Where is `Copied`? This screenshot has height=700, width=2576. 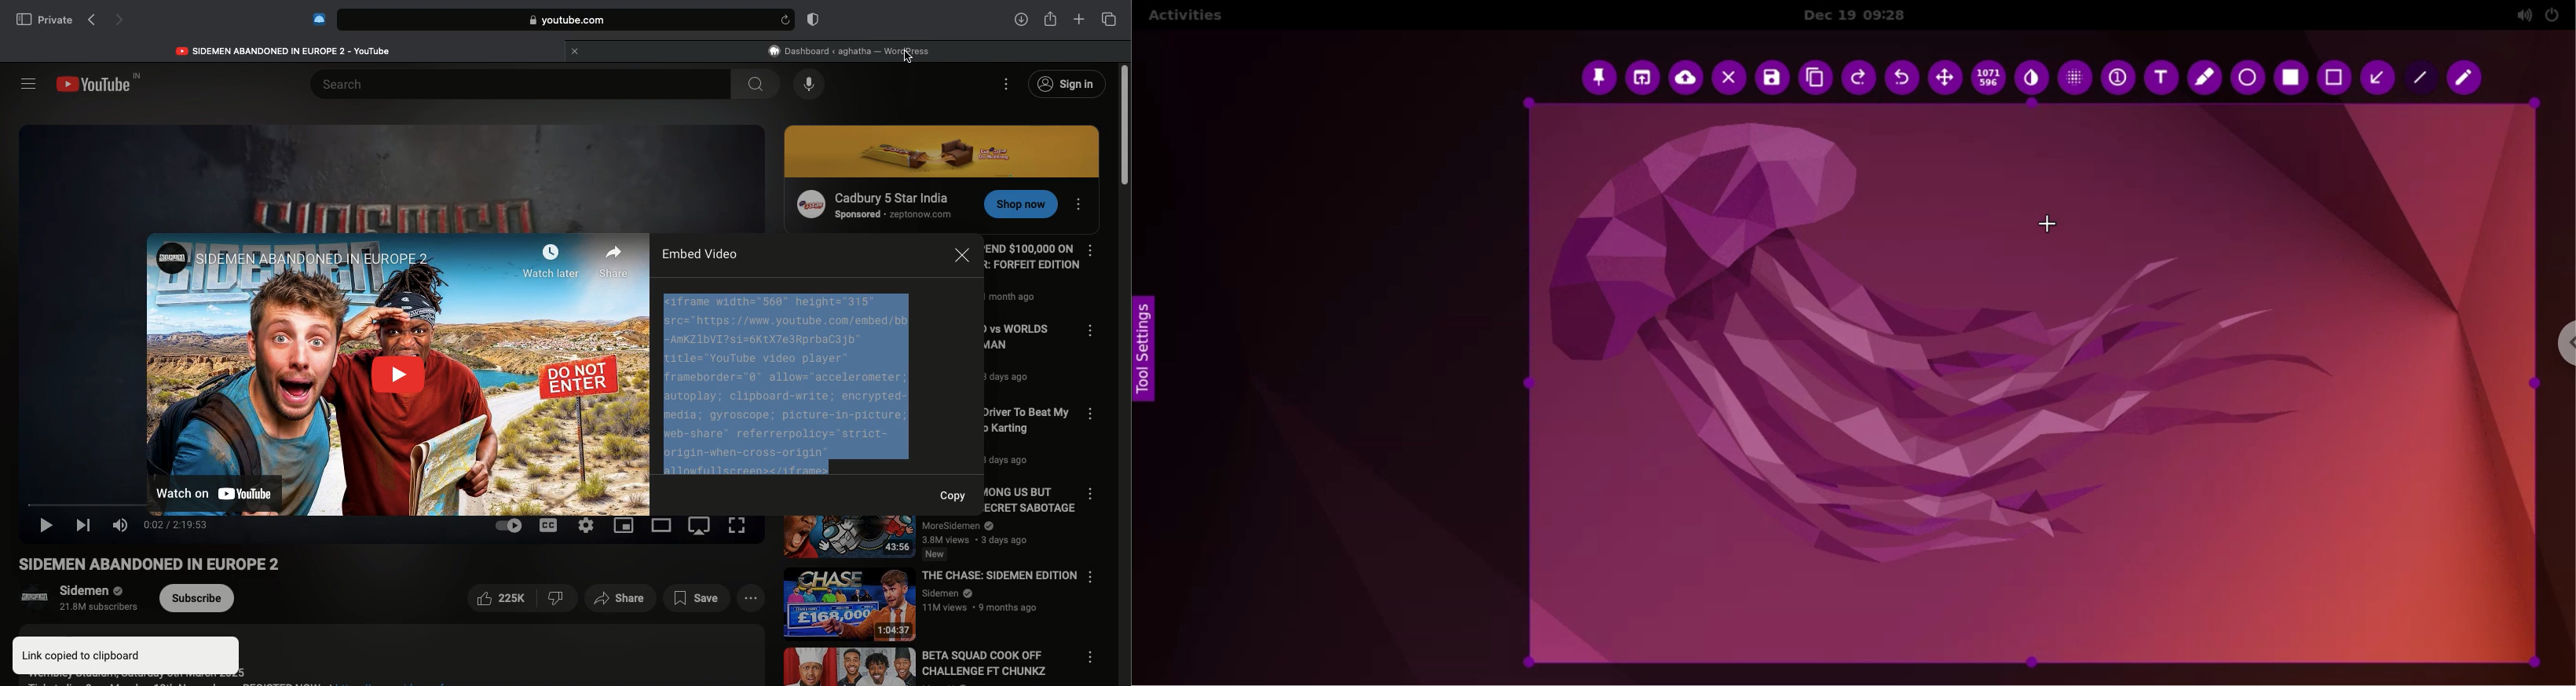
Copied is located at coordinates (787, 381).